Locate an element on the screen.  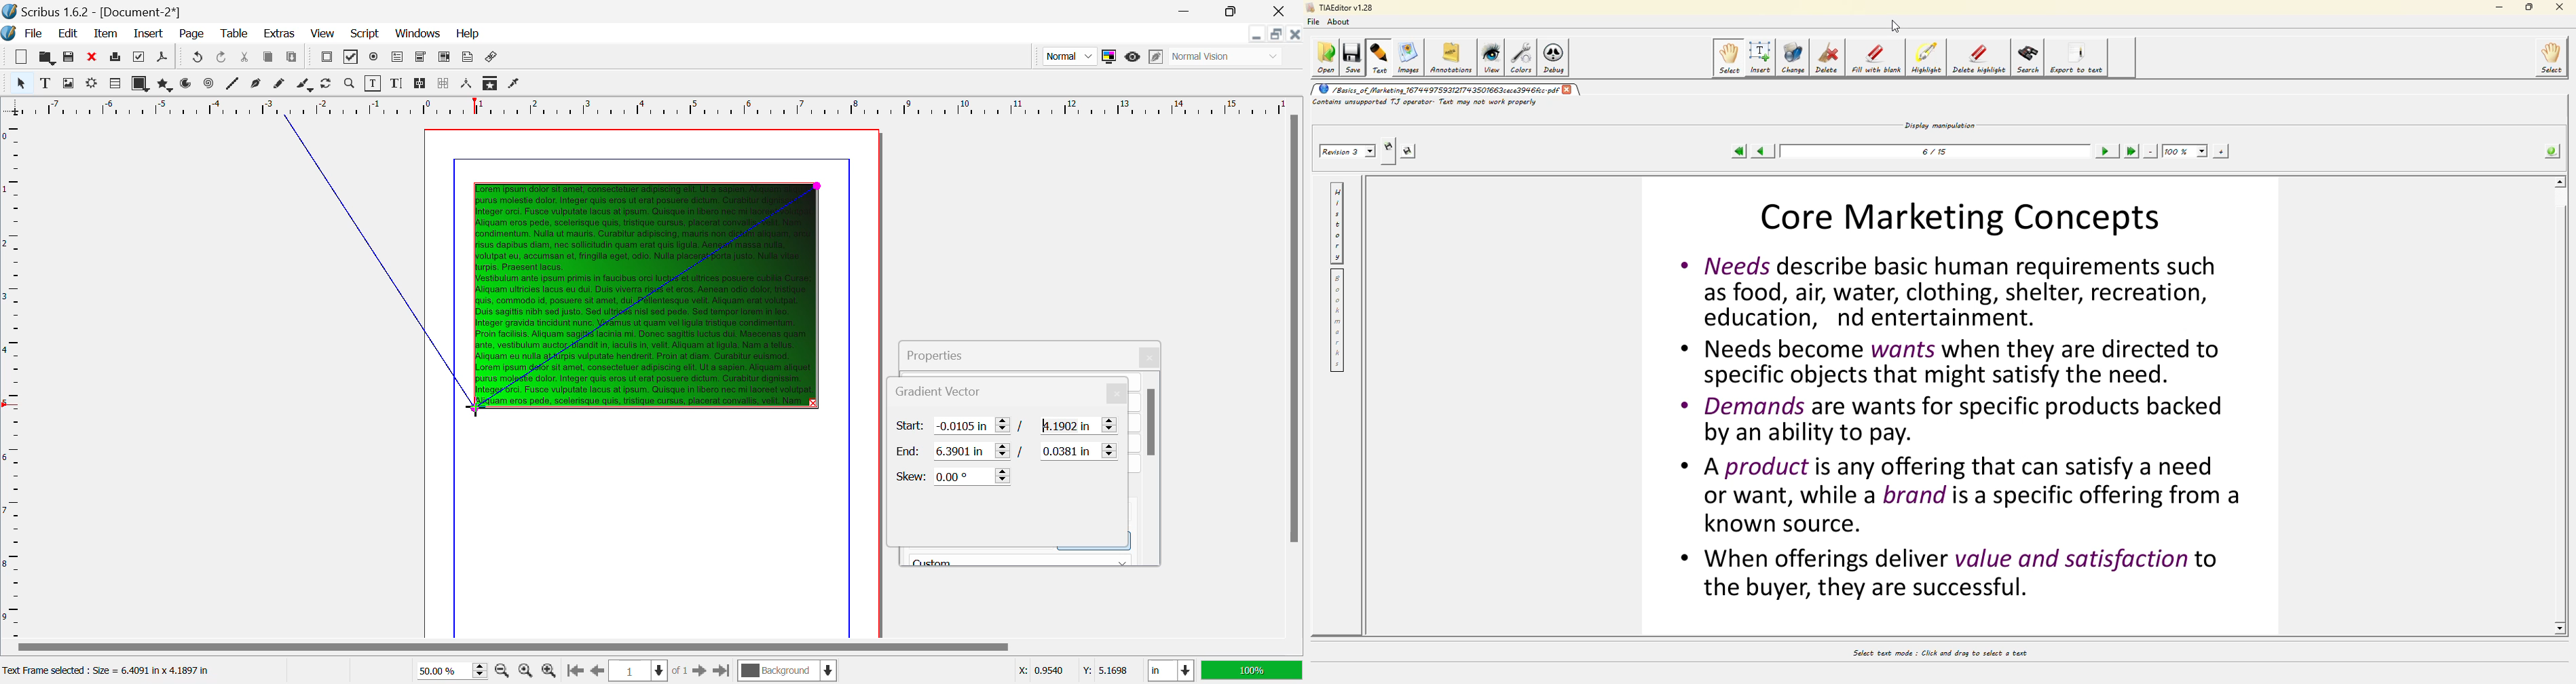
Link Text Frames is located at coordinates (421, 84).